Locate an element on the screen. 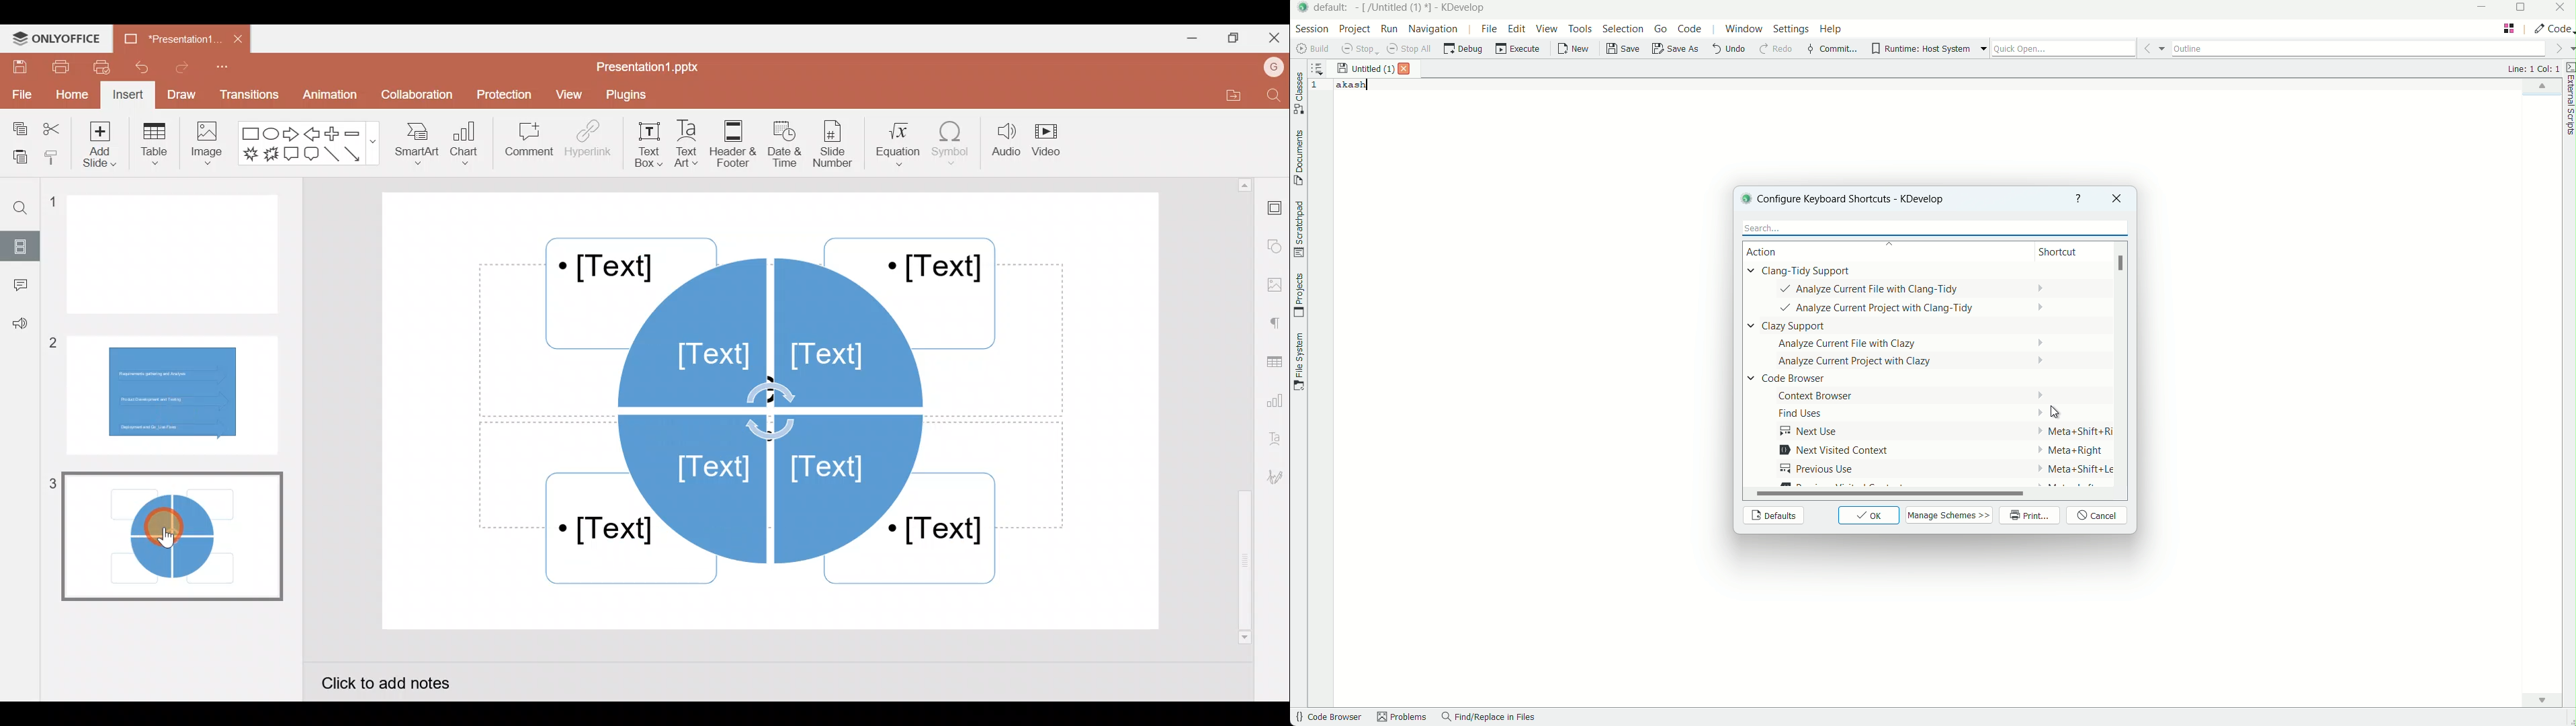 The width and height of the screenshot is (2576, 728). configure keyboard shortcuts is located at coordinates (1861, 198).